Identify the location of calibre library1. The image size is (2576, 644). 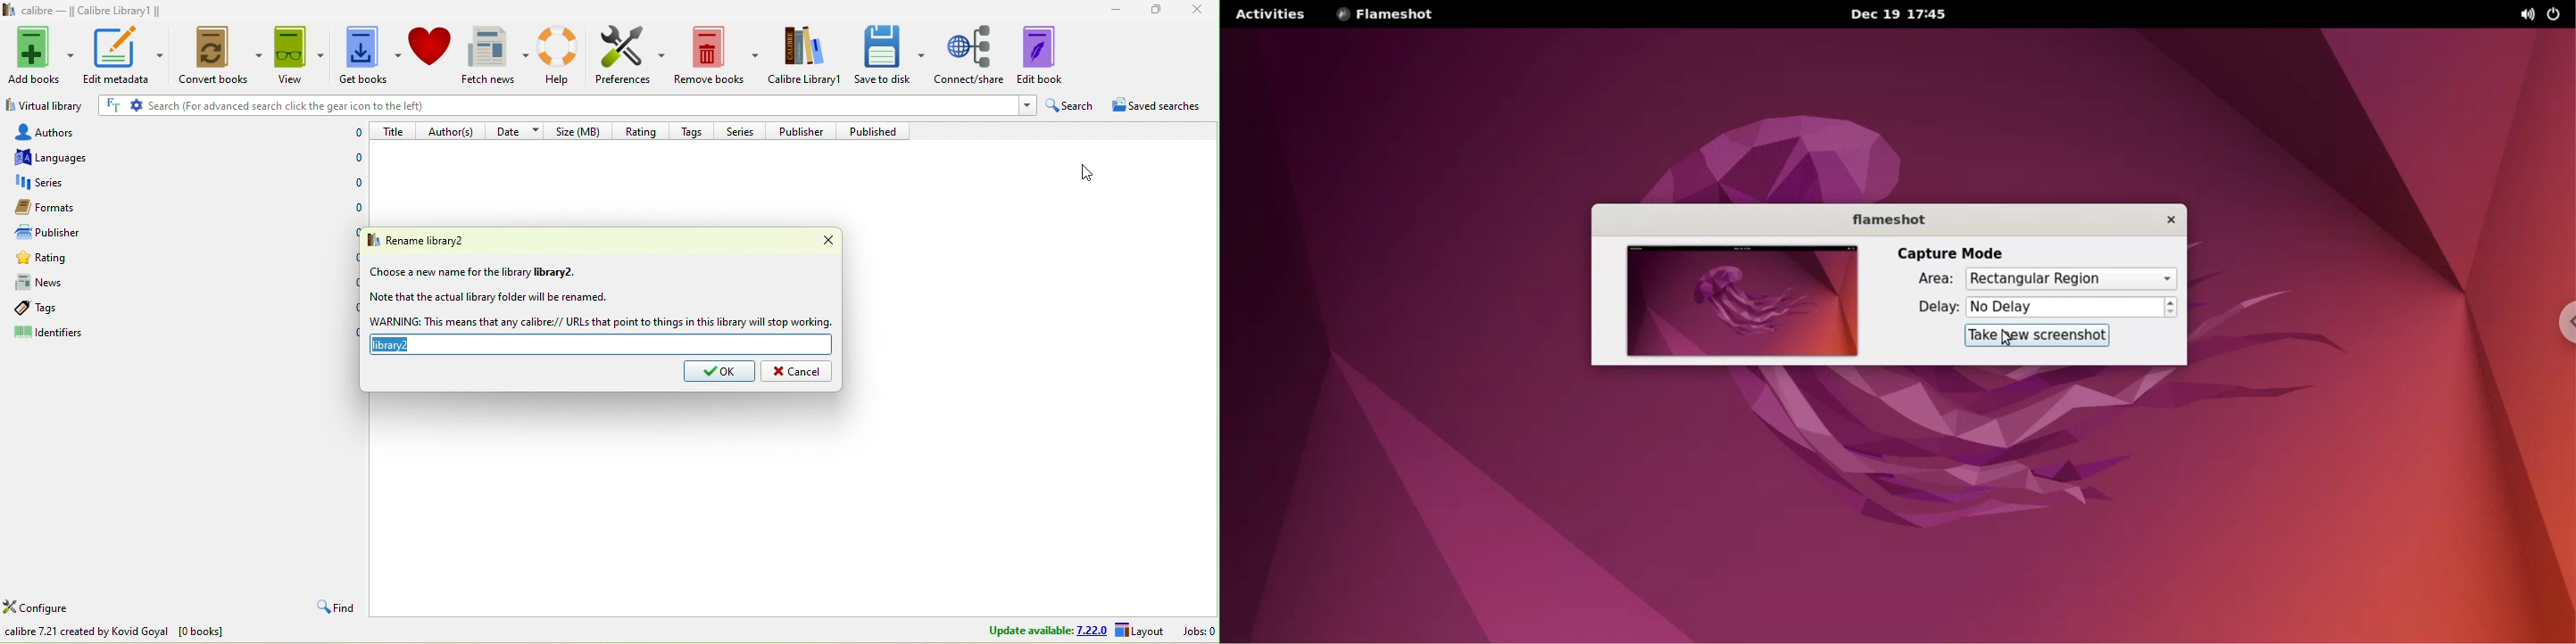
(807, 55).